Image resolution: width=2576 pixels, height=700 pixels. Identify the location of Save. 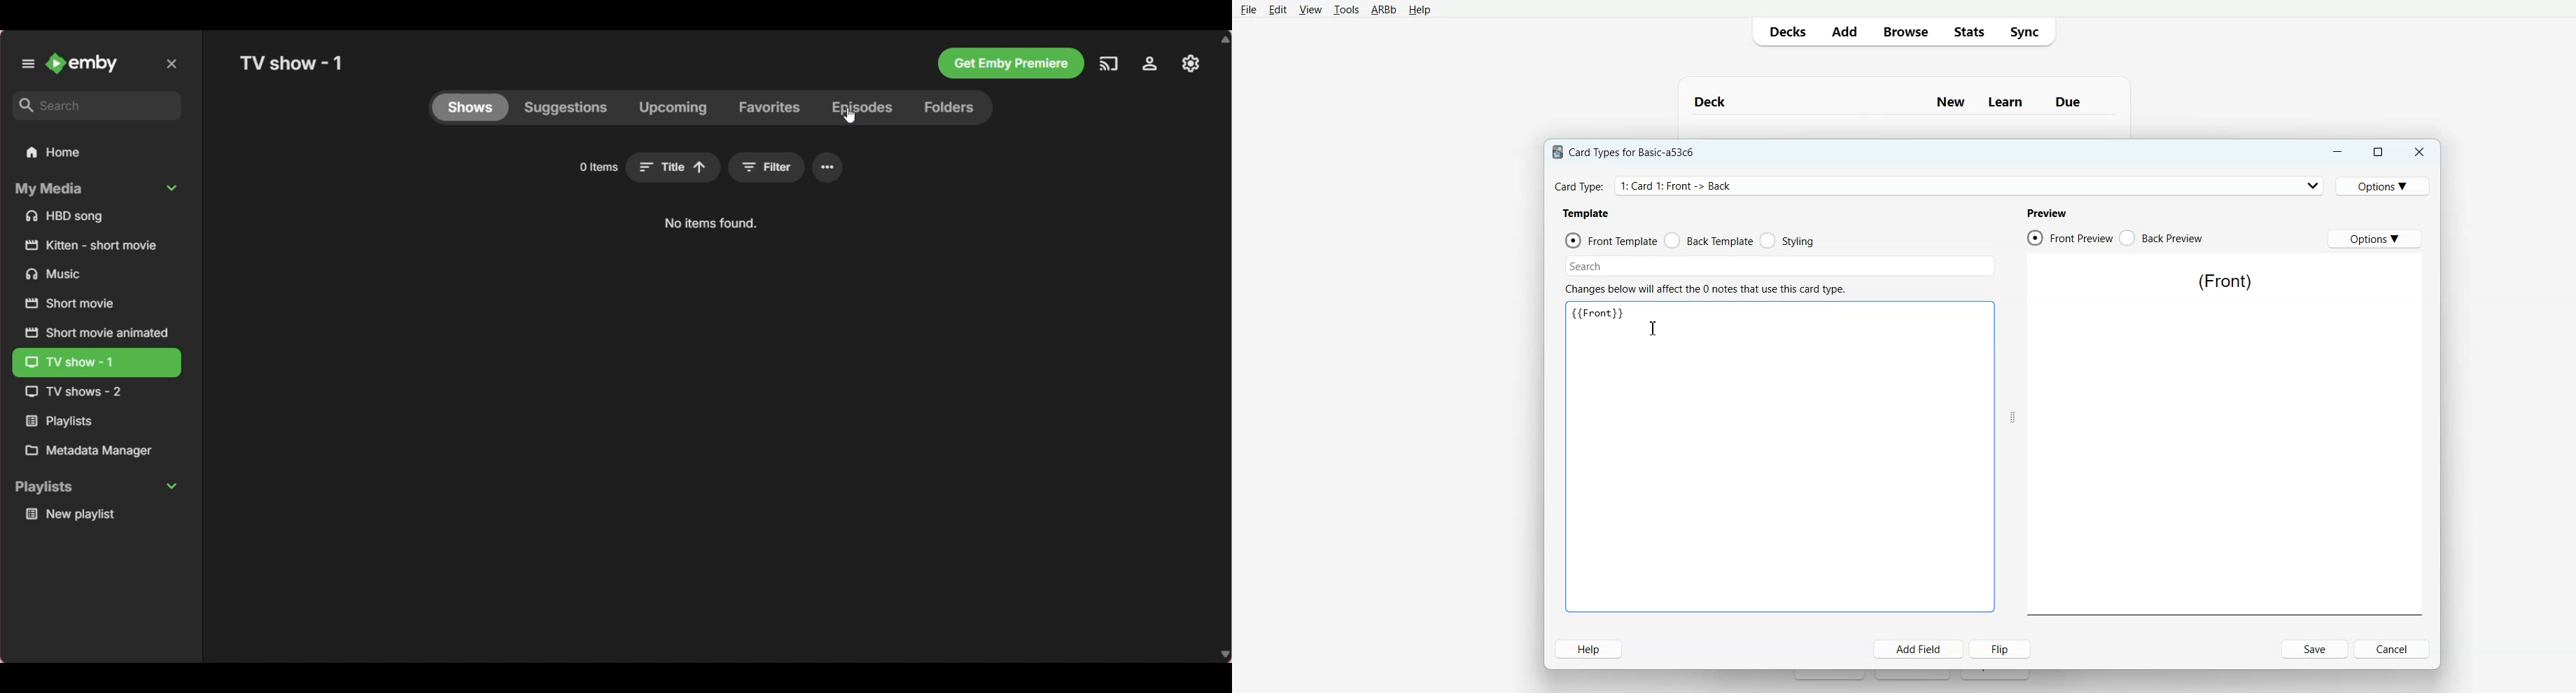
(2316, 649).